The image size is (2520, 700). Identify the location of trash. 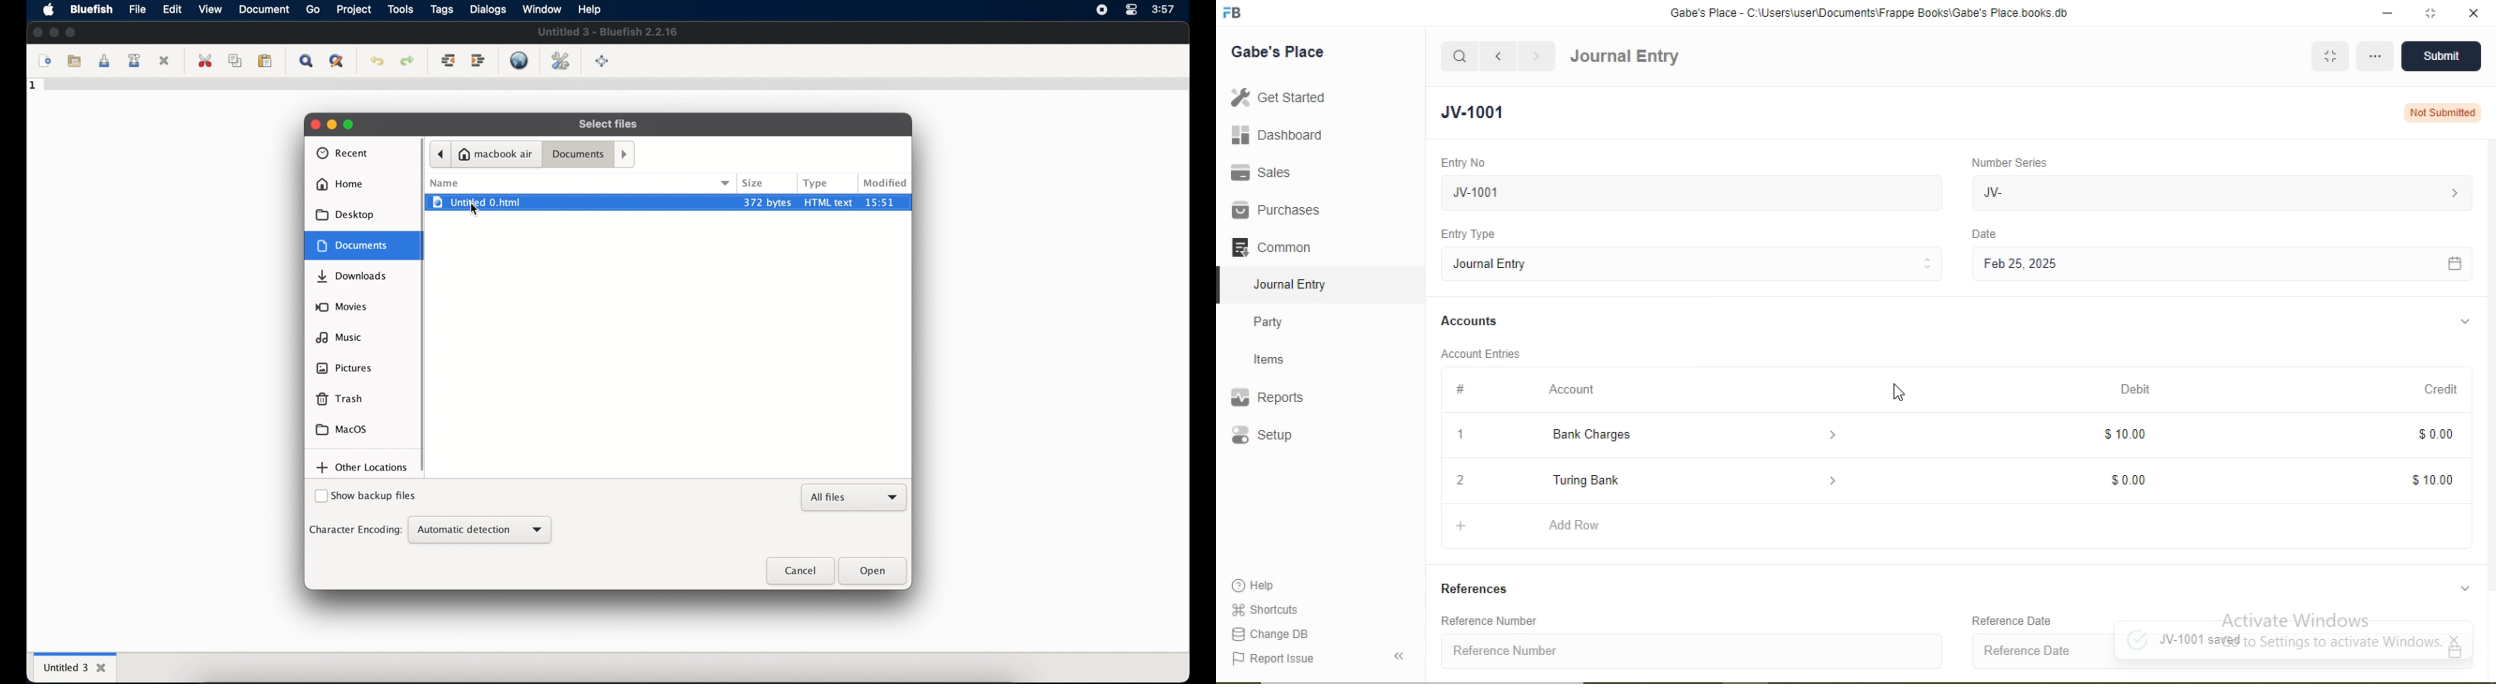
(339, 399).